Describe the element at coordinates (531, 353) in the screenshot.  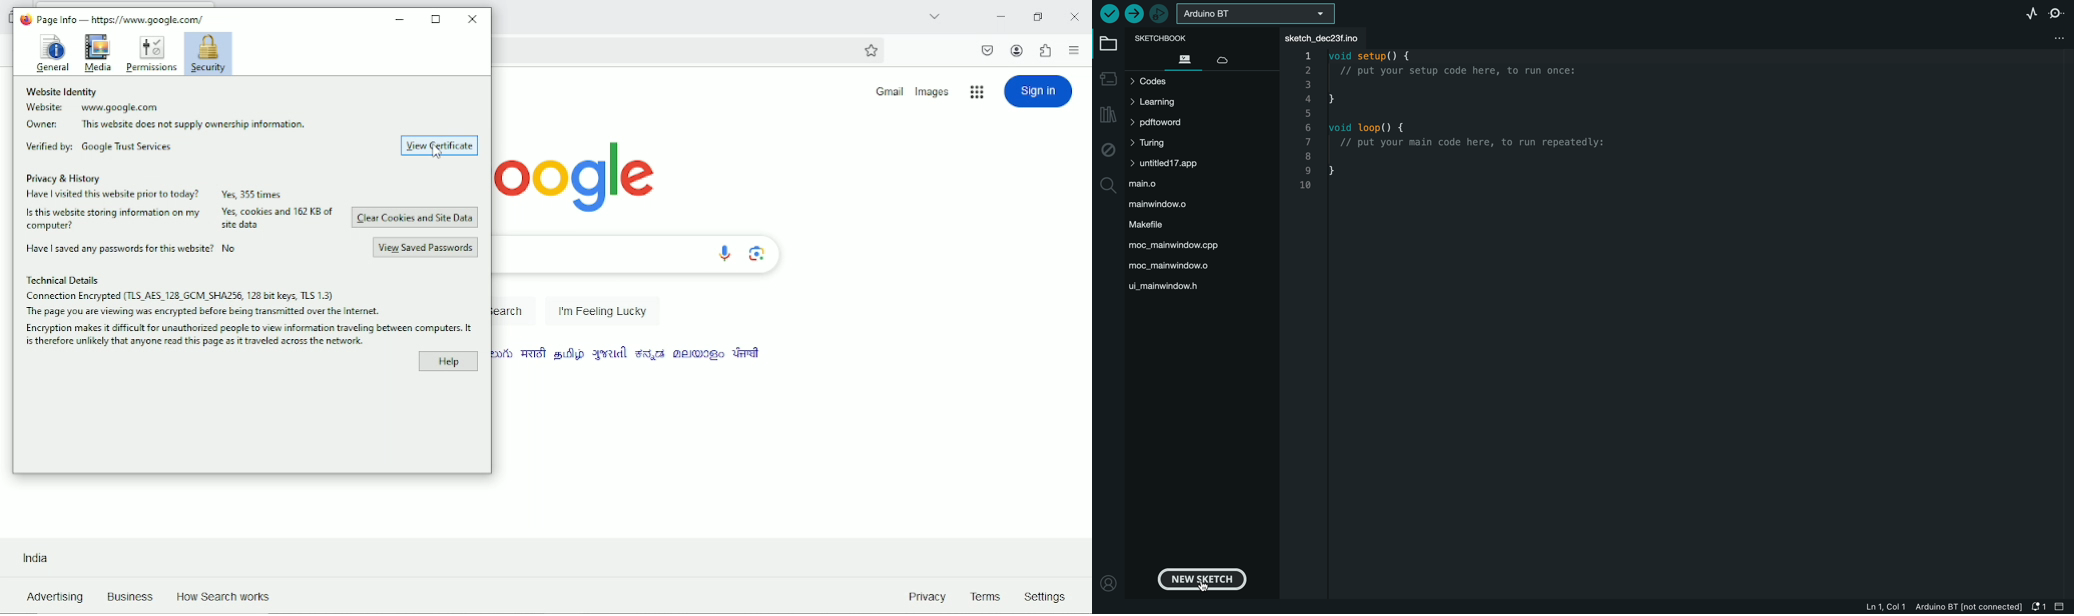
I see `language` at that location.